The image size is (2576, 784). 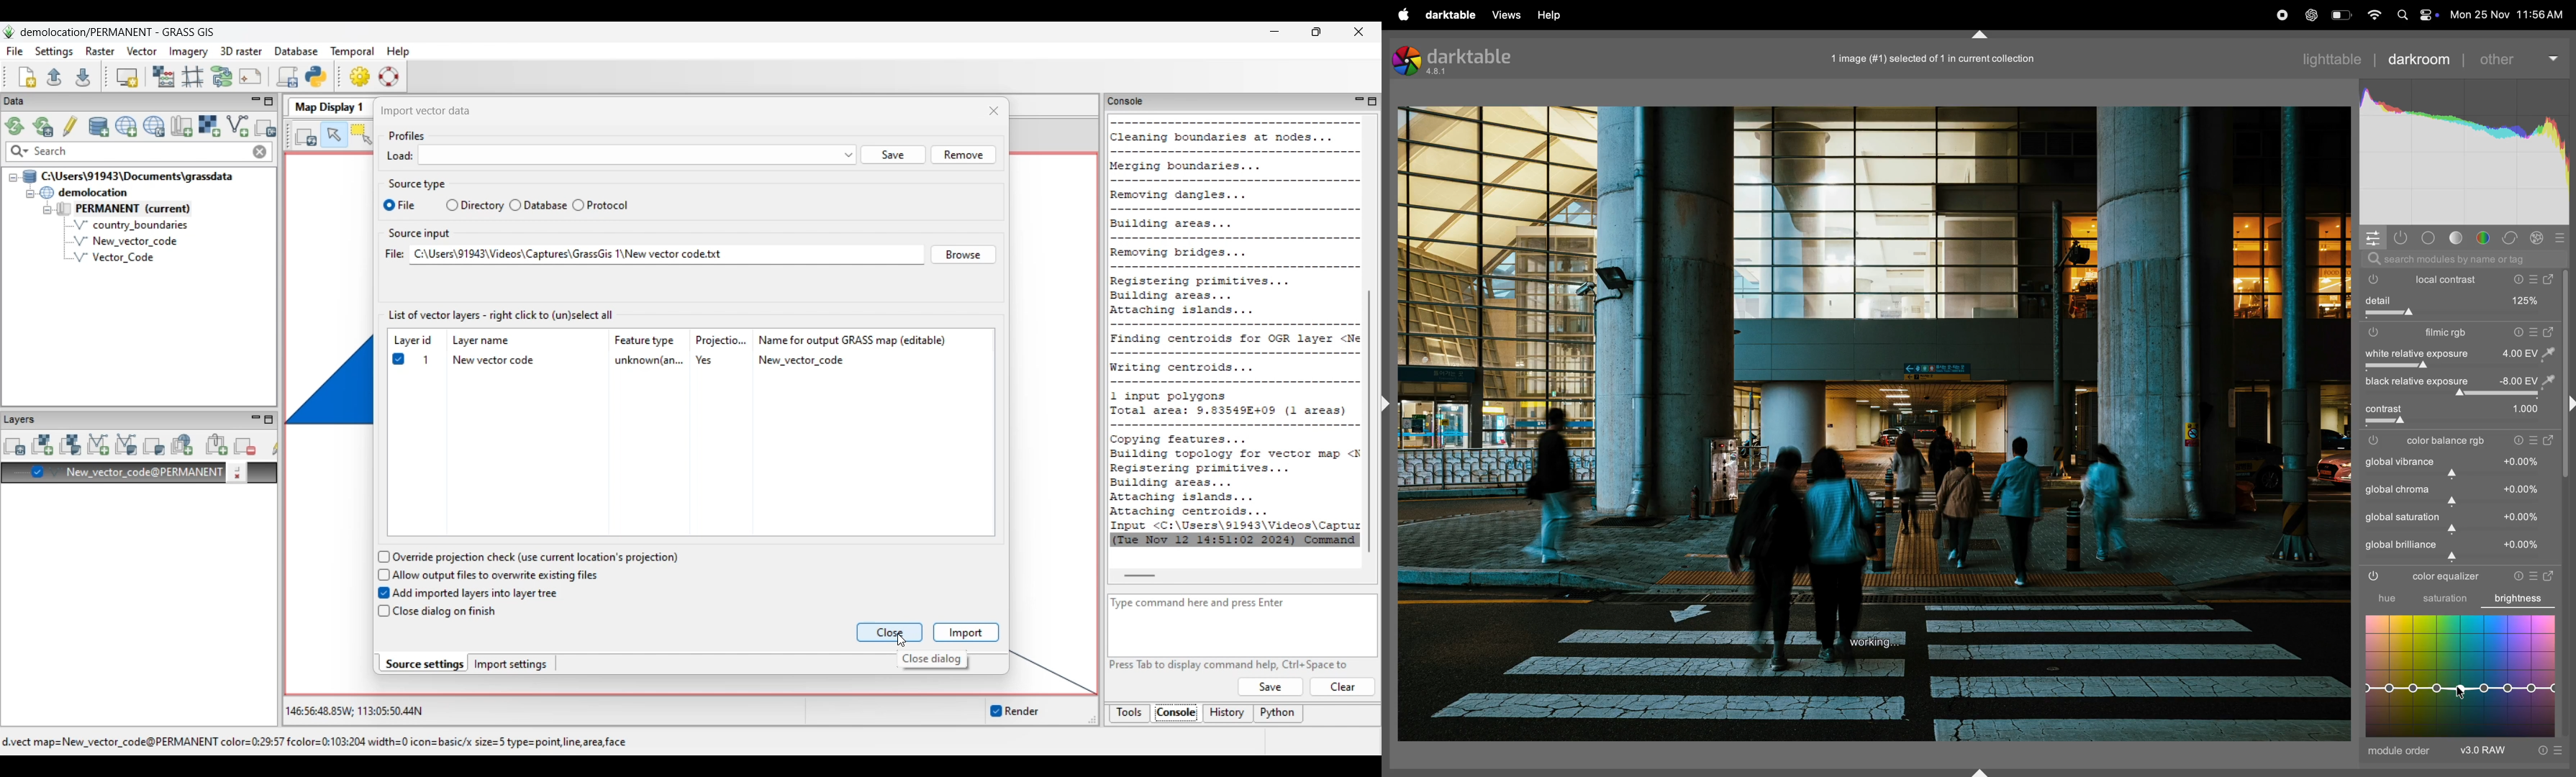 What do you see at coordinates (2374, 577) in the screenshot?
I see `color equalizer is on` at bounding box center [2374, 577].